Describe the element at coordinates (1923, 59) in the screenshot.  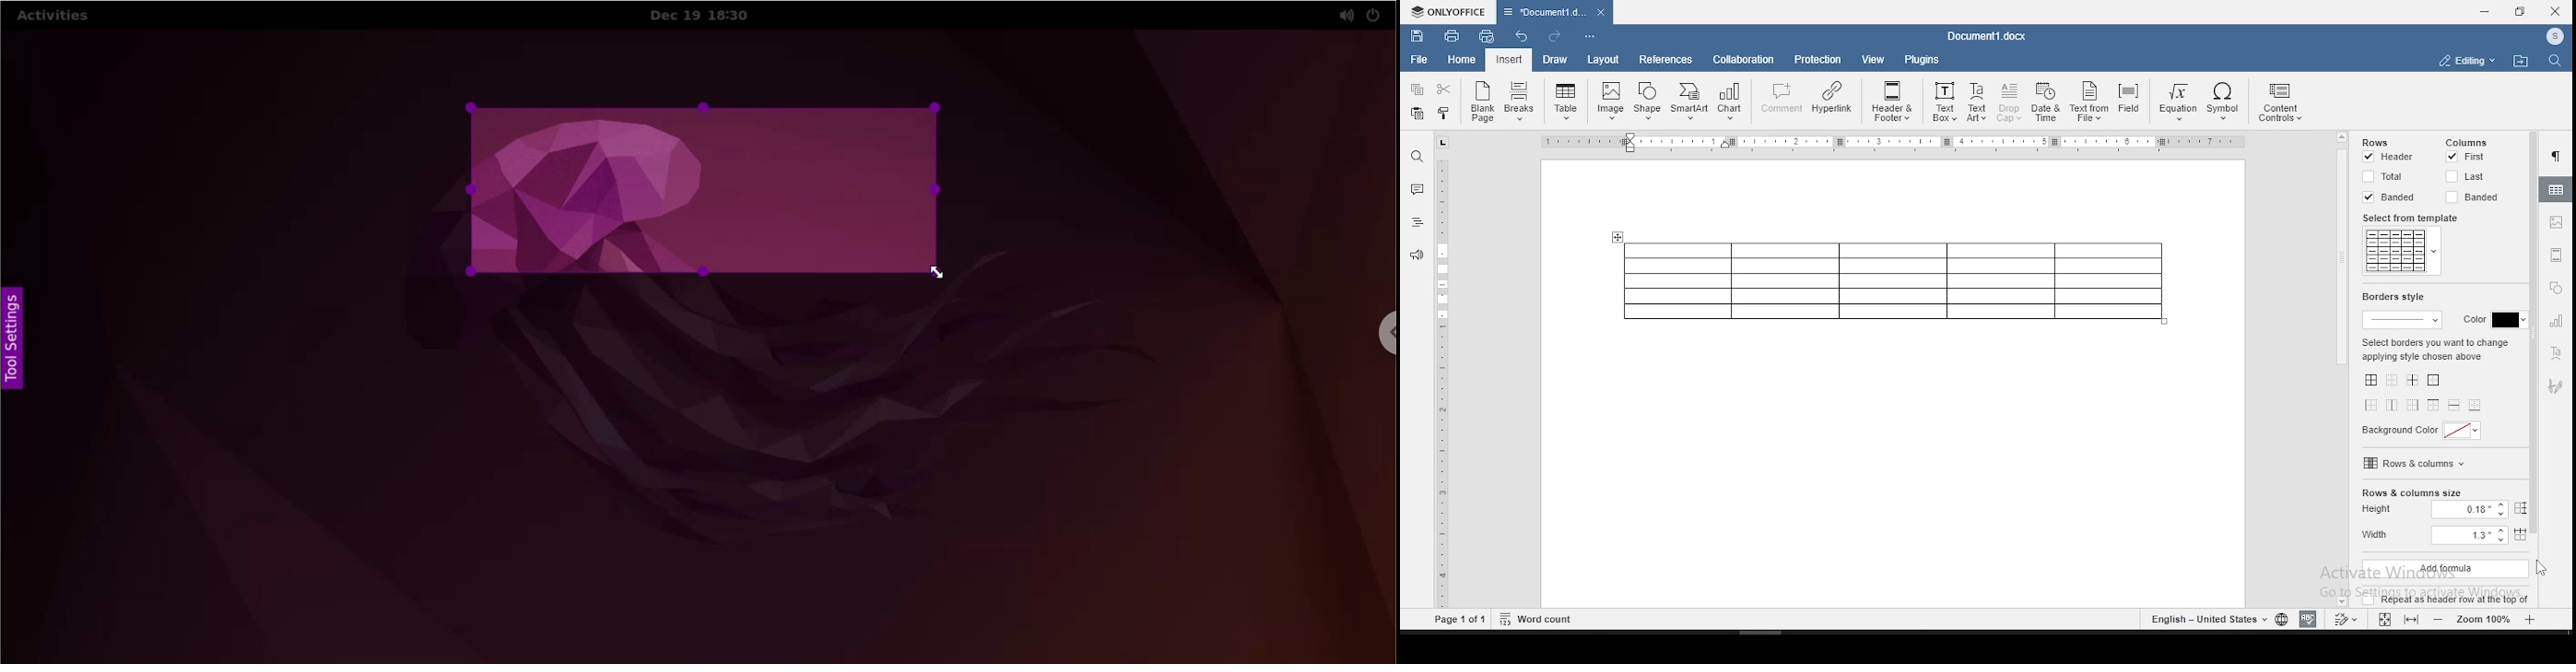
I see `plugins` at that location.